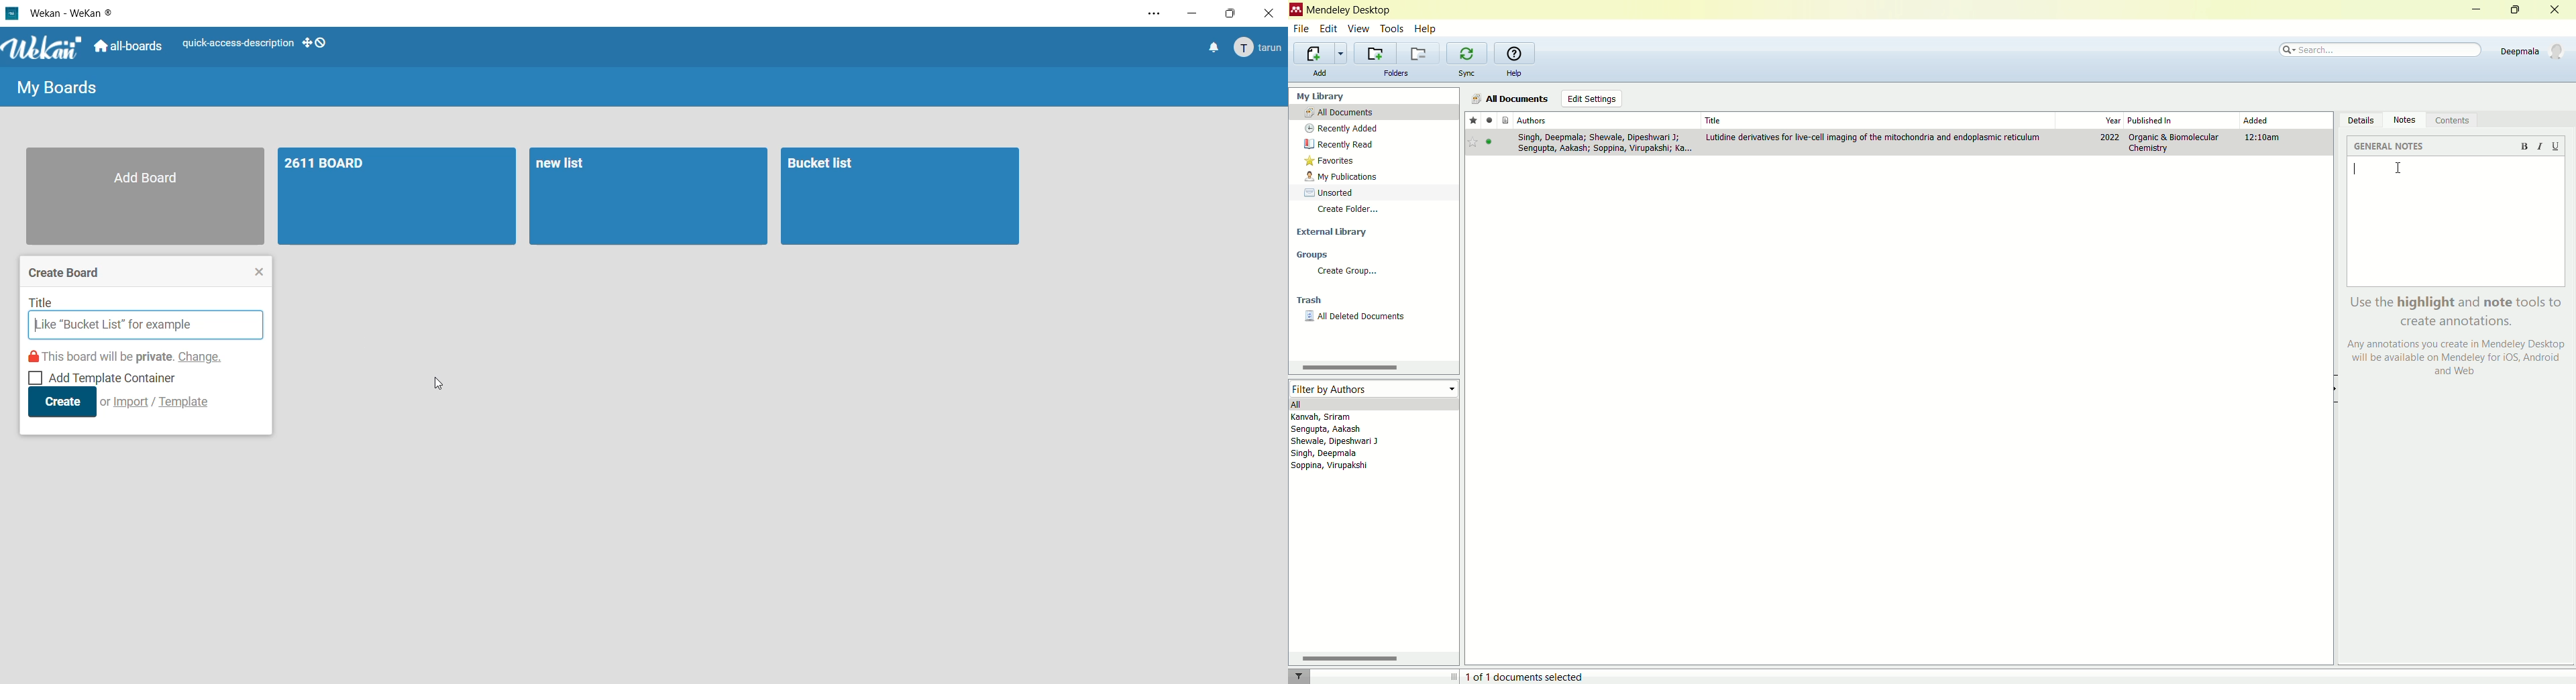 The width and height of the screenshot is (2576, 700). I want to click on open the online help guide for Mendeley, so click(1514, 53).